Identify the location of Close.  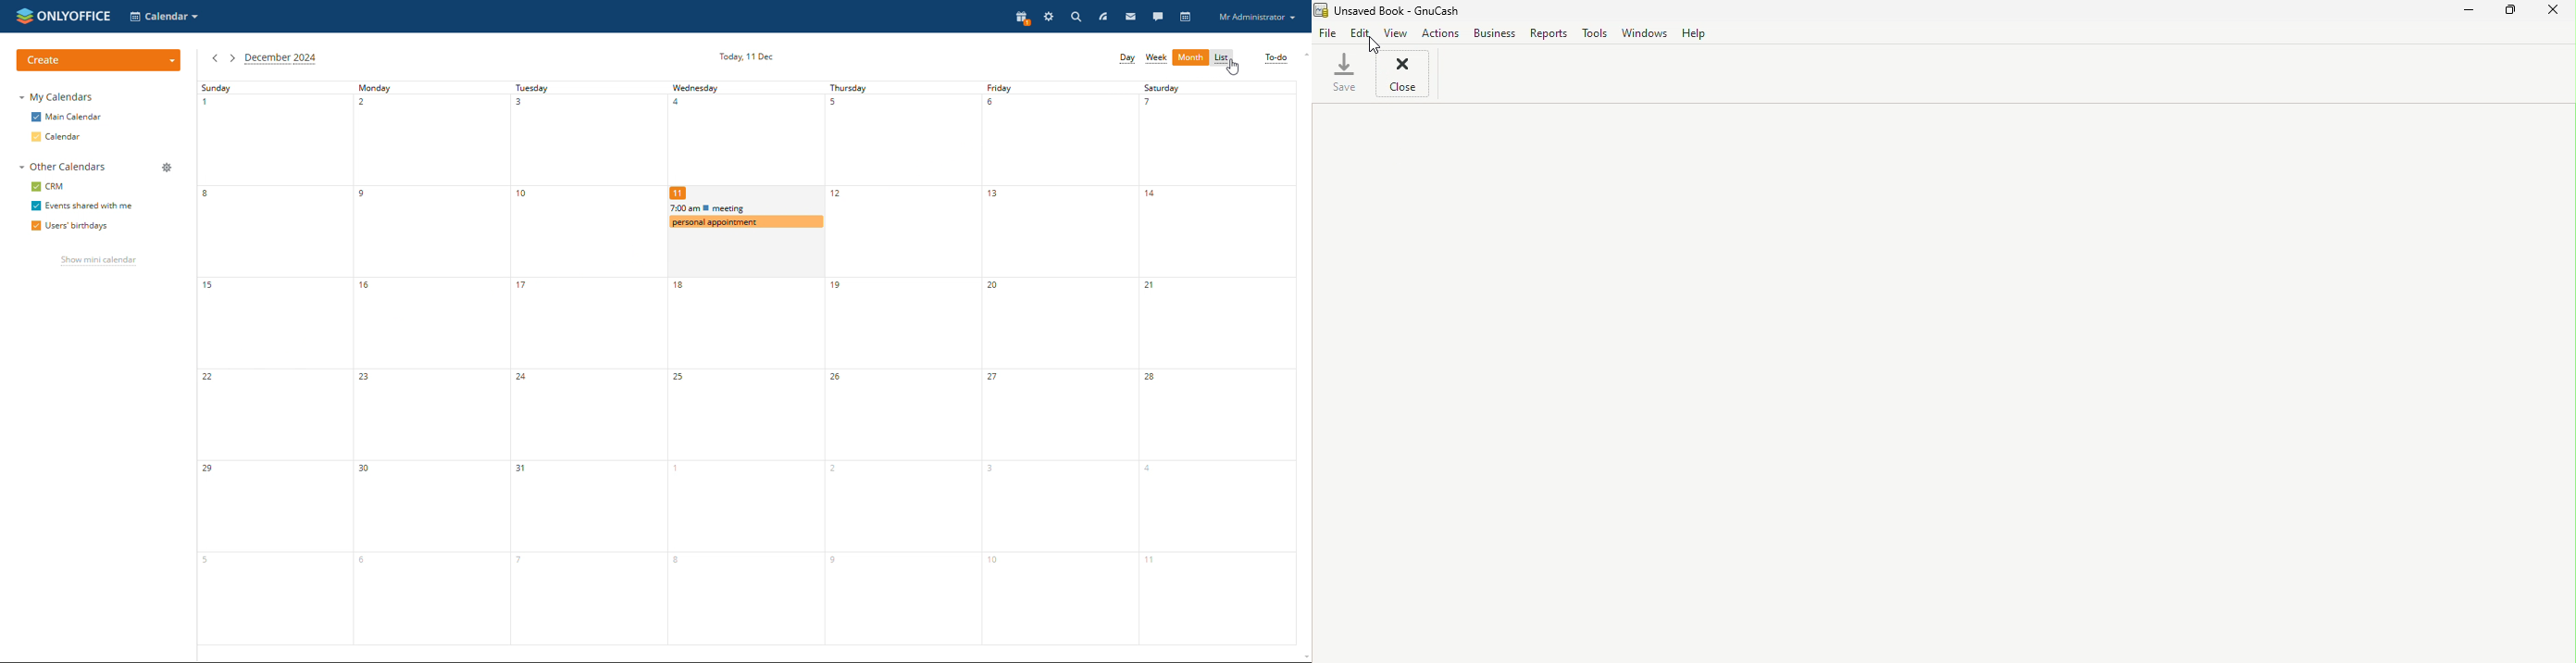
(2557, 13).